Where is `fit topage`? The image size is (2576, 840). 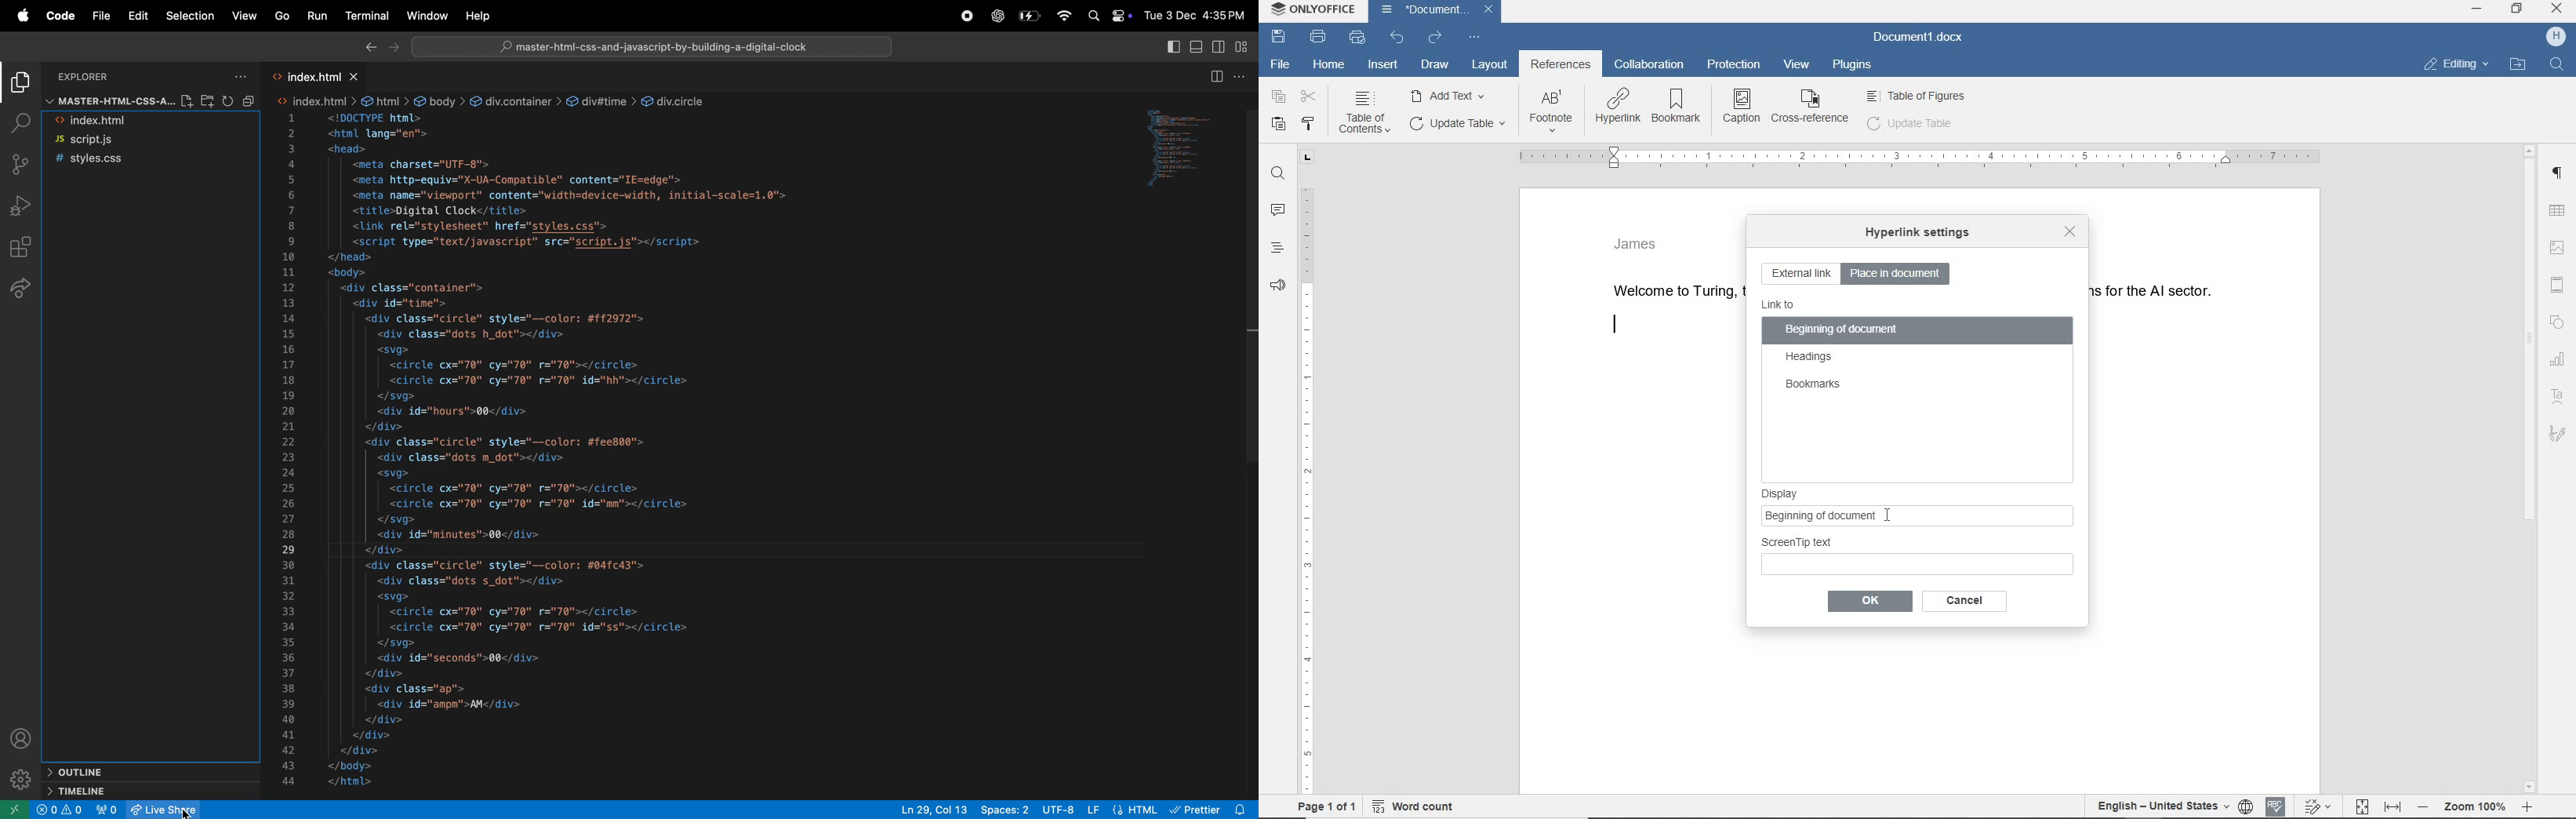 fit topage is located at coordinates (2361, 806).